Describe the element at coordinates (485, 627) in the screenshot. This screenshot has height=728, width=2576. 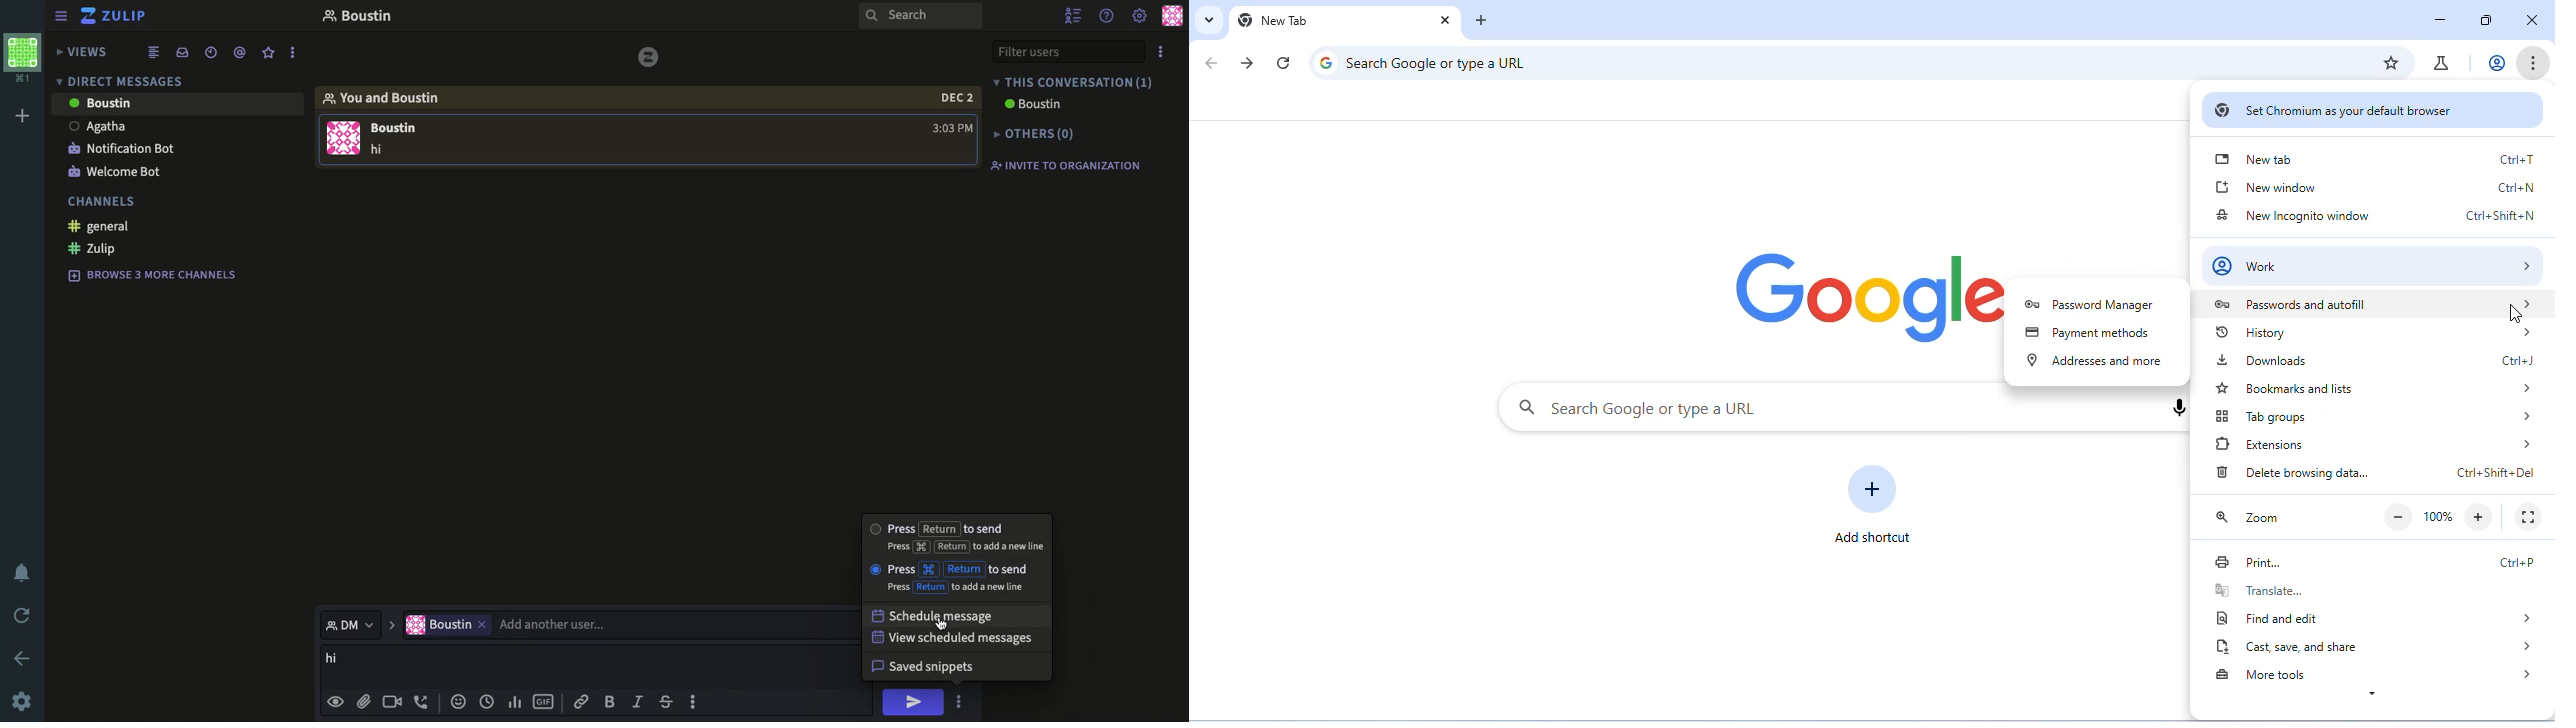
I see `remove` at that location.